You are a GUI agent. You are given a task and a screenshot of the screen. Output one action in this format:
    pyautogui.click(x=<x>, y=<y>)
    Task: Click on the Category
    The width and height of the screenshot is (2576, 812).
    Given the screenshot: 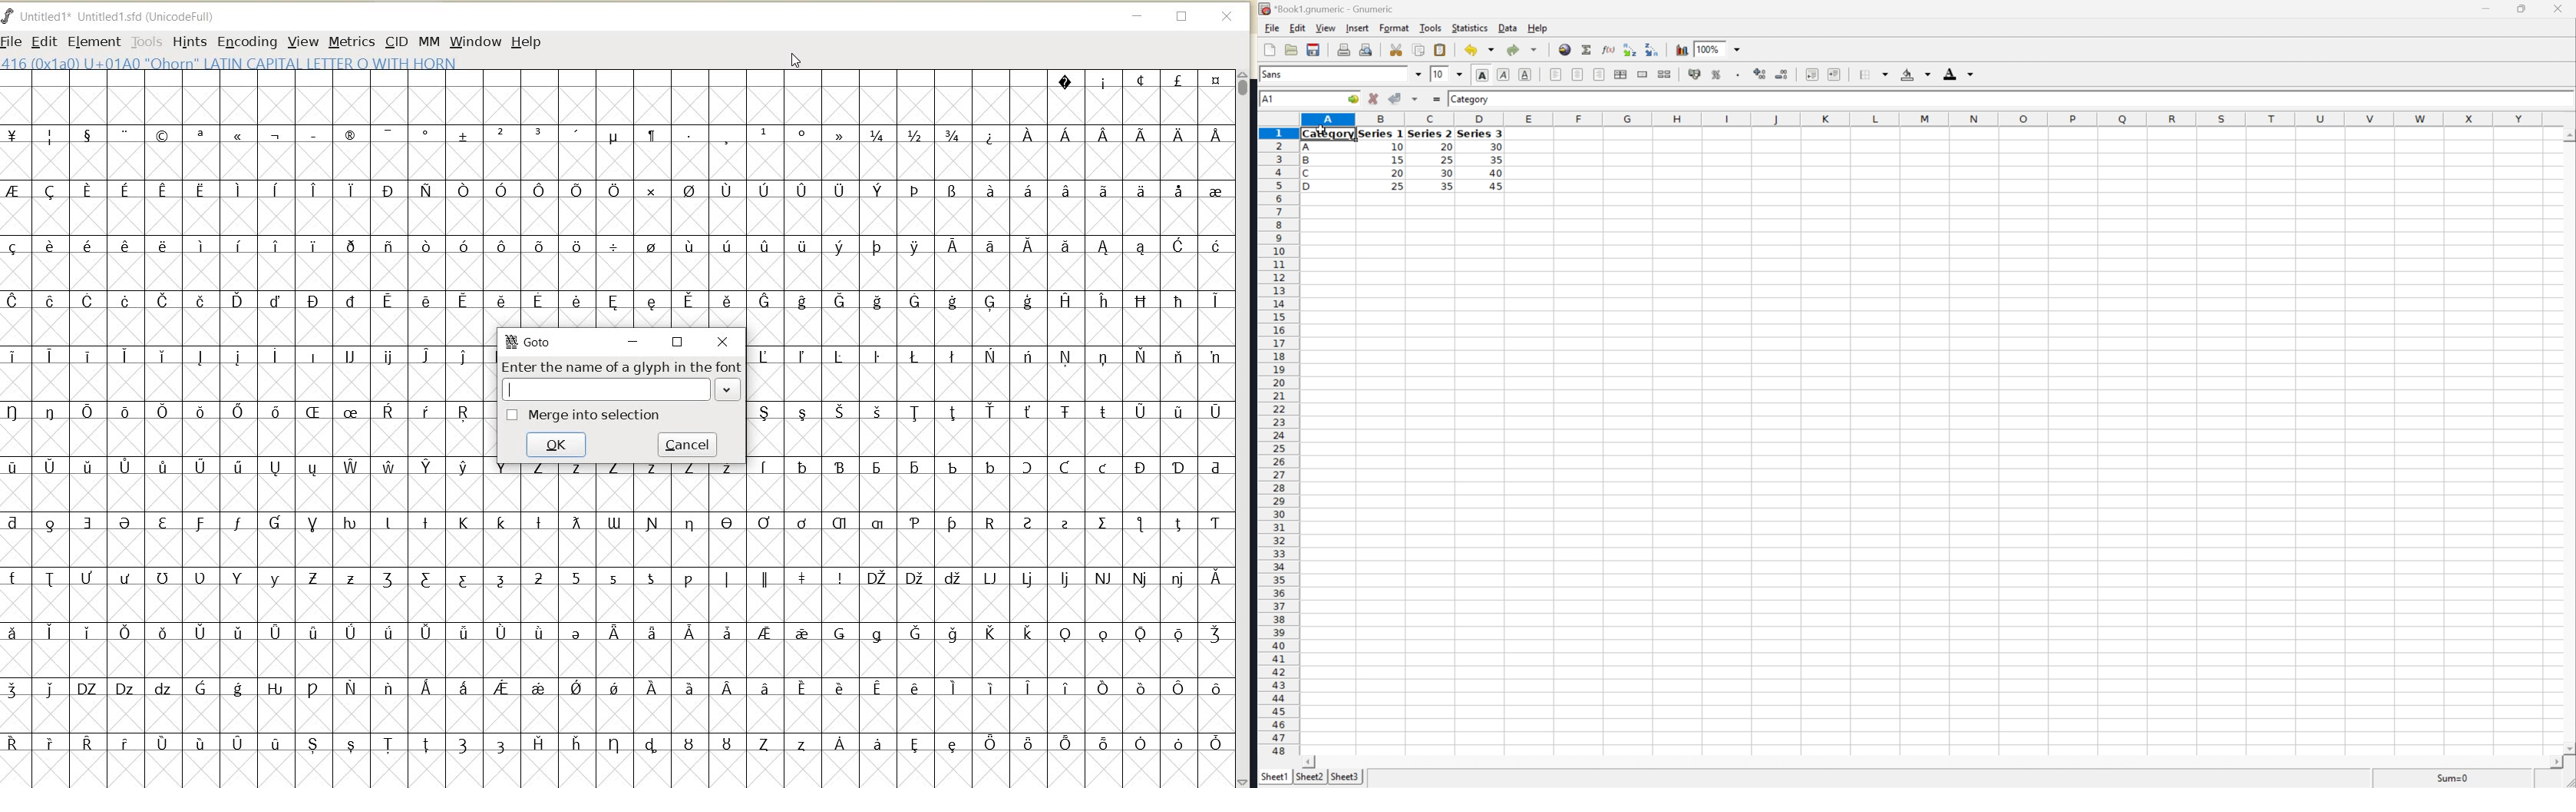 What is the action you would take?
    pyautogui.click(x=1471, y=100)
    